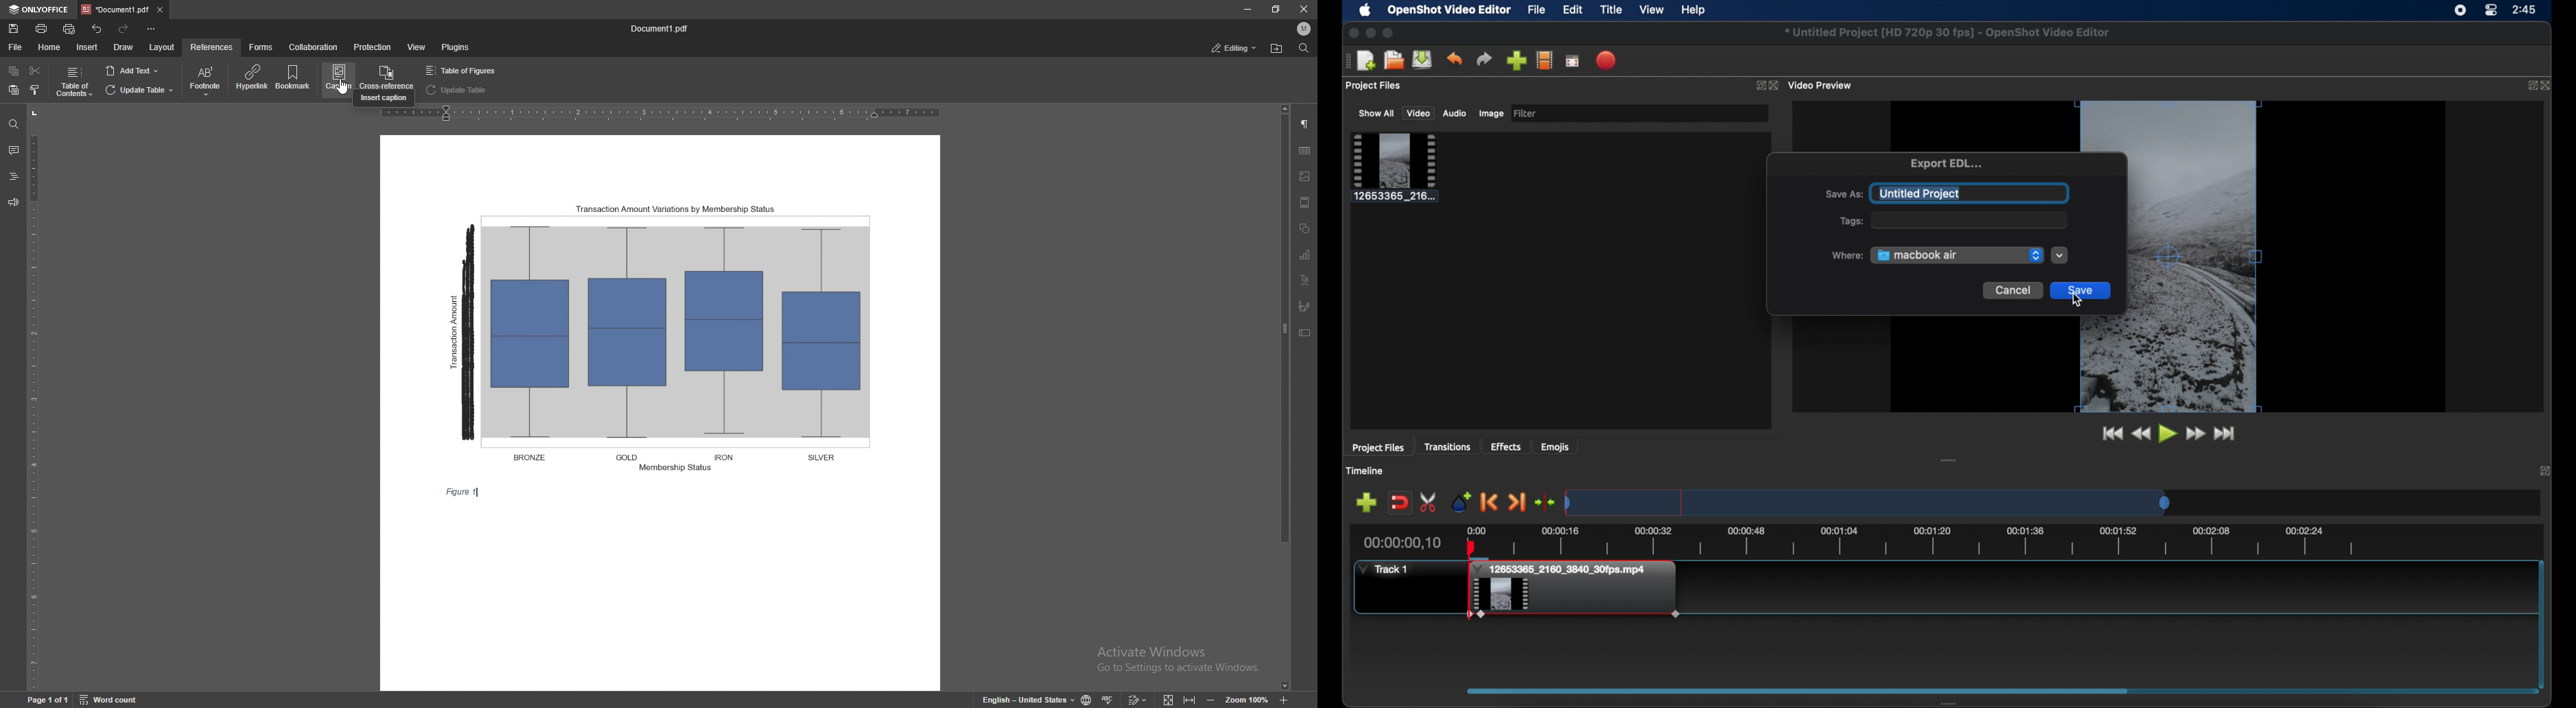  Describe the element at coordinates (1455, 59) in the screenshot. I see `undo` at that location.